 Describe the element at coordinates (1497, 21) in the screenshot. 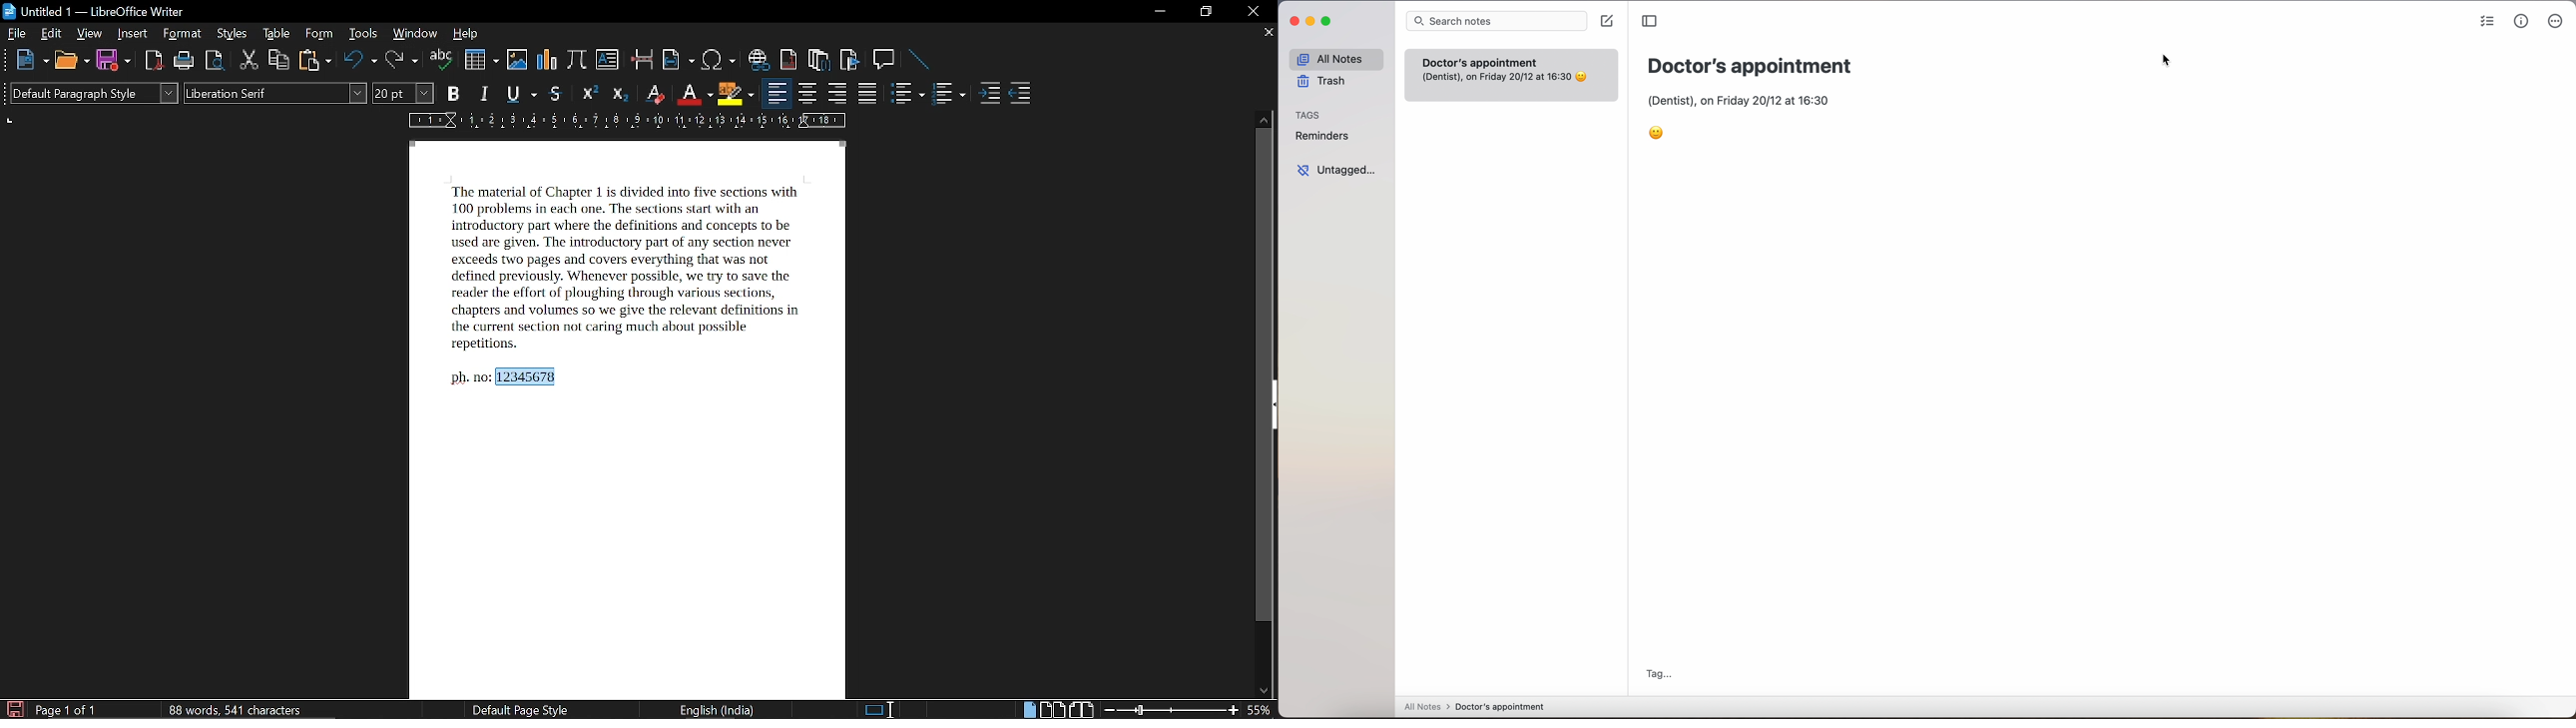

I see `search bar` at that location.